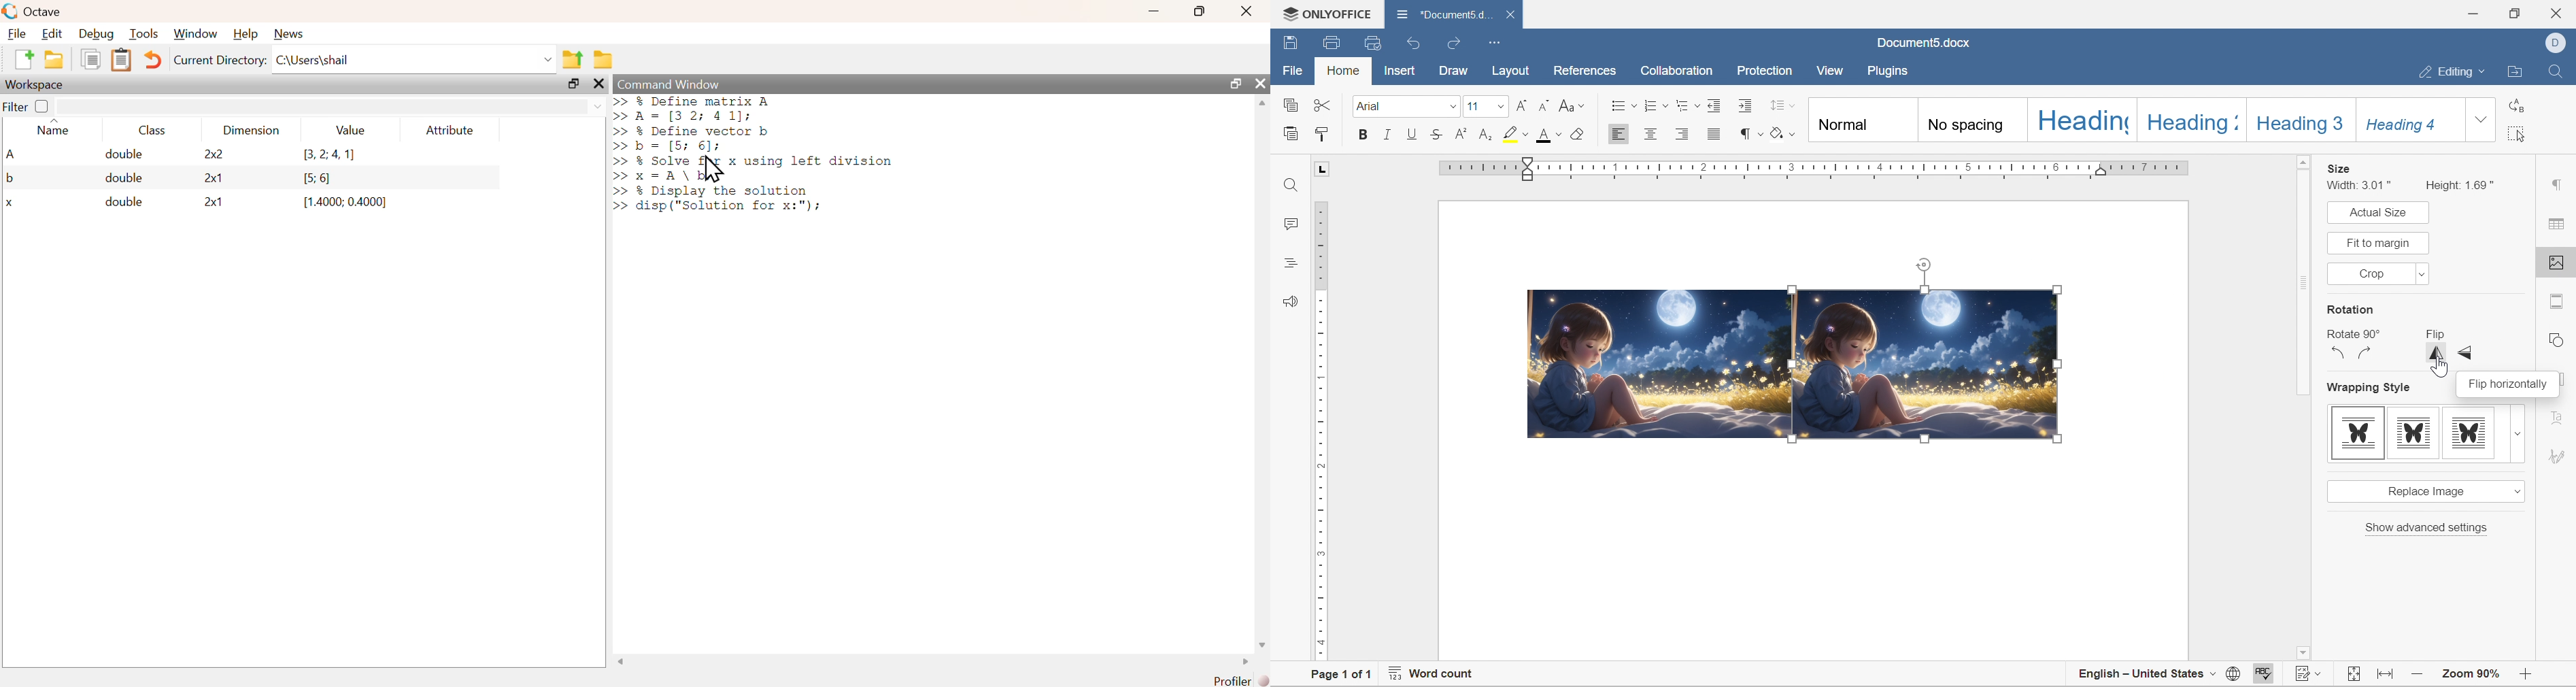 The height and width of the screenshot is (700, 2576). I want to click on current directory, so click(220, 62).